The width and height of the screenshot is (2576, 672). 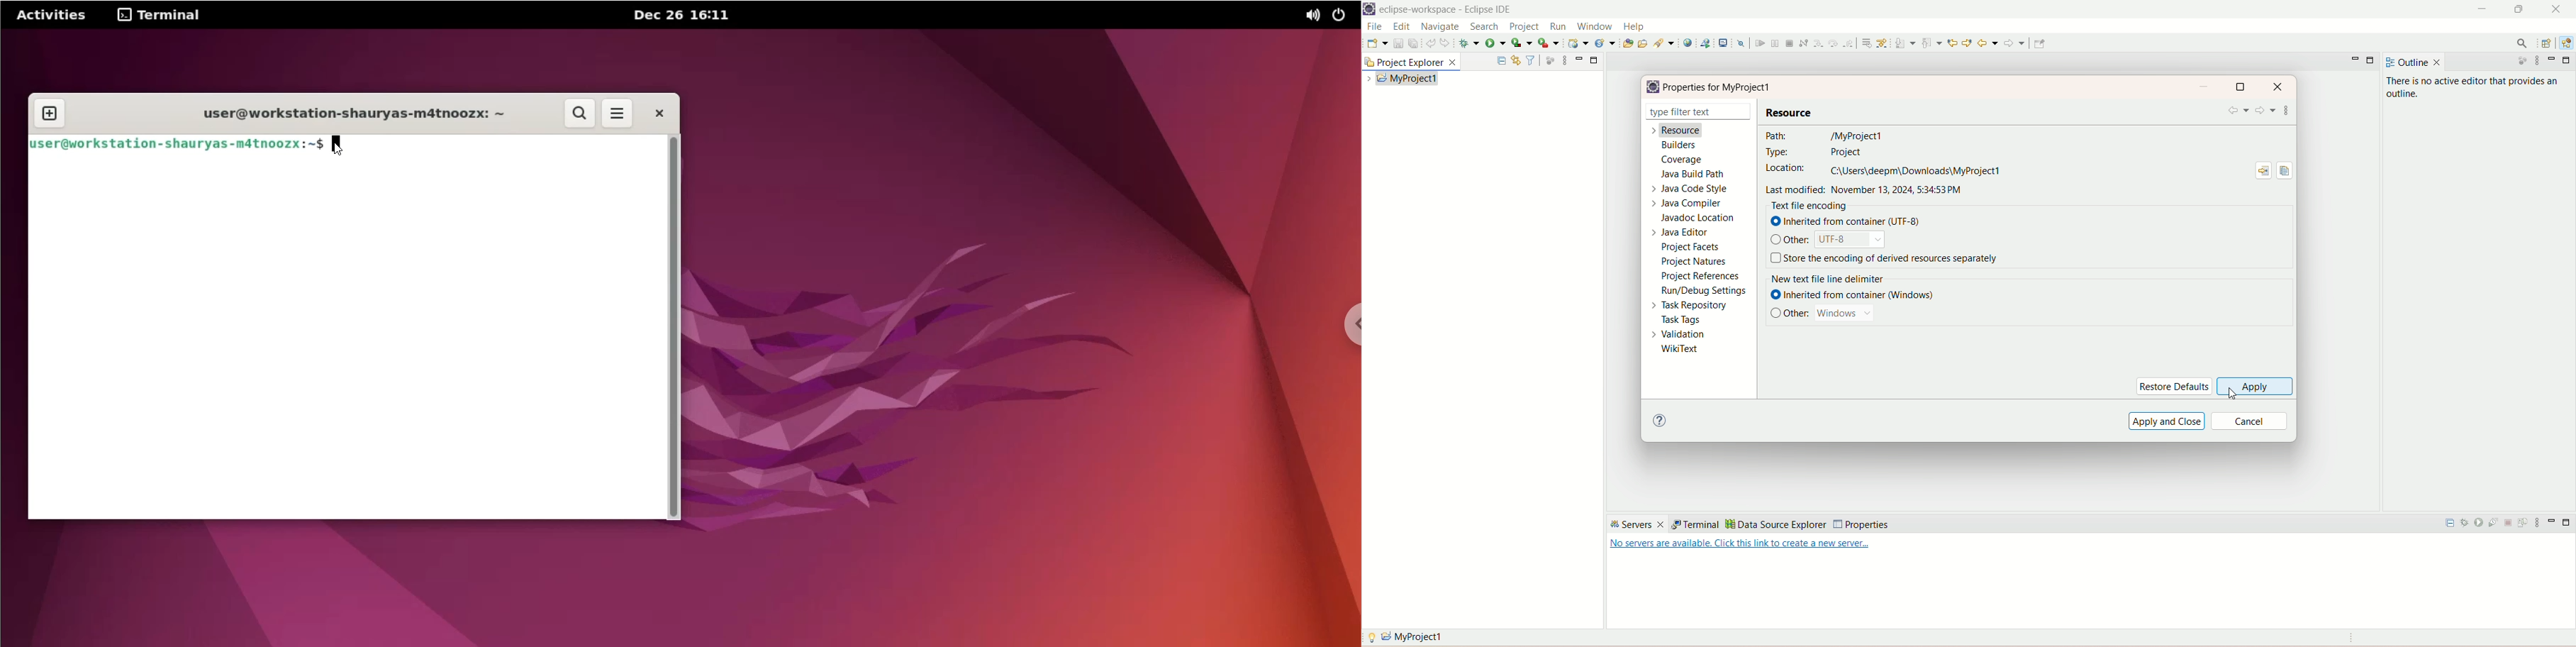 What do you see at coordinates (1694, 524) in the screenshot?
I see `terminal` at bounding box center [1694, 524].